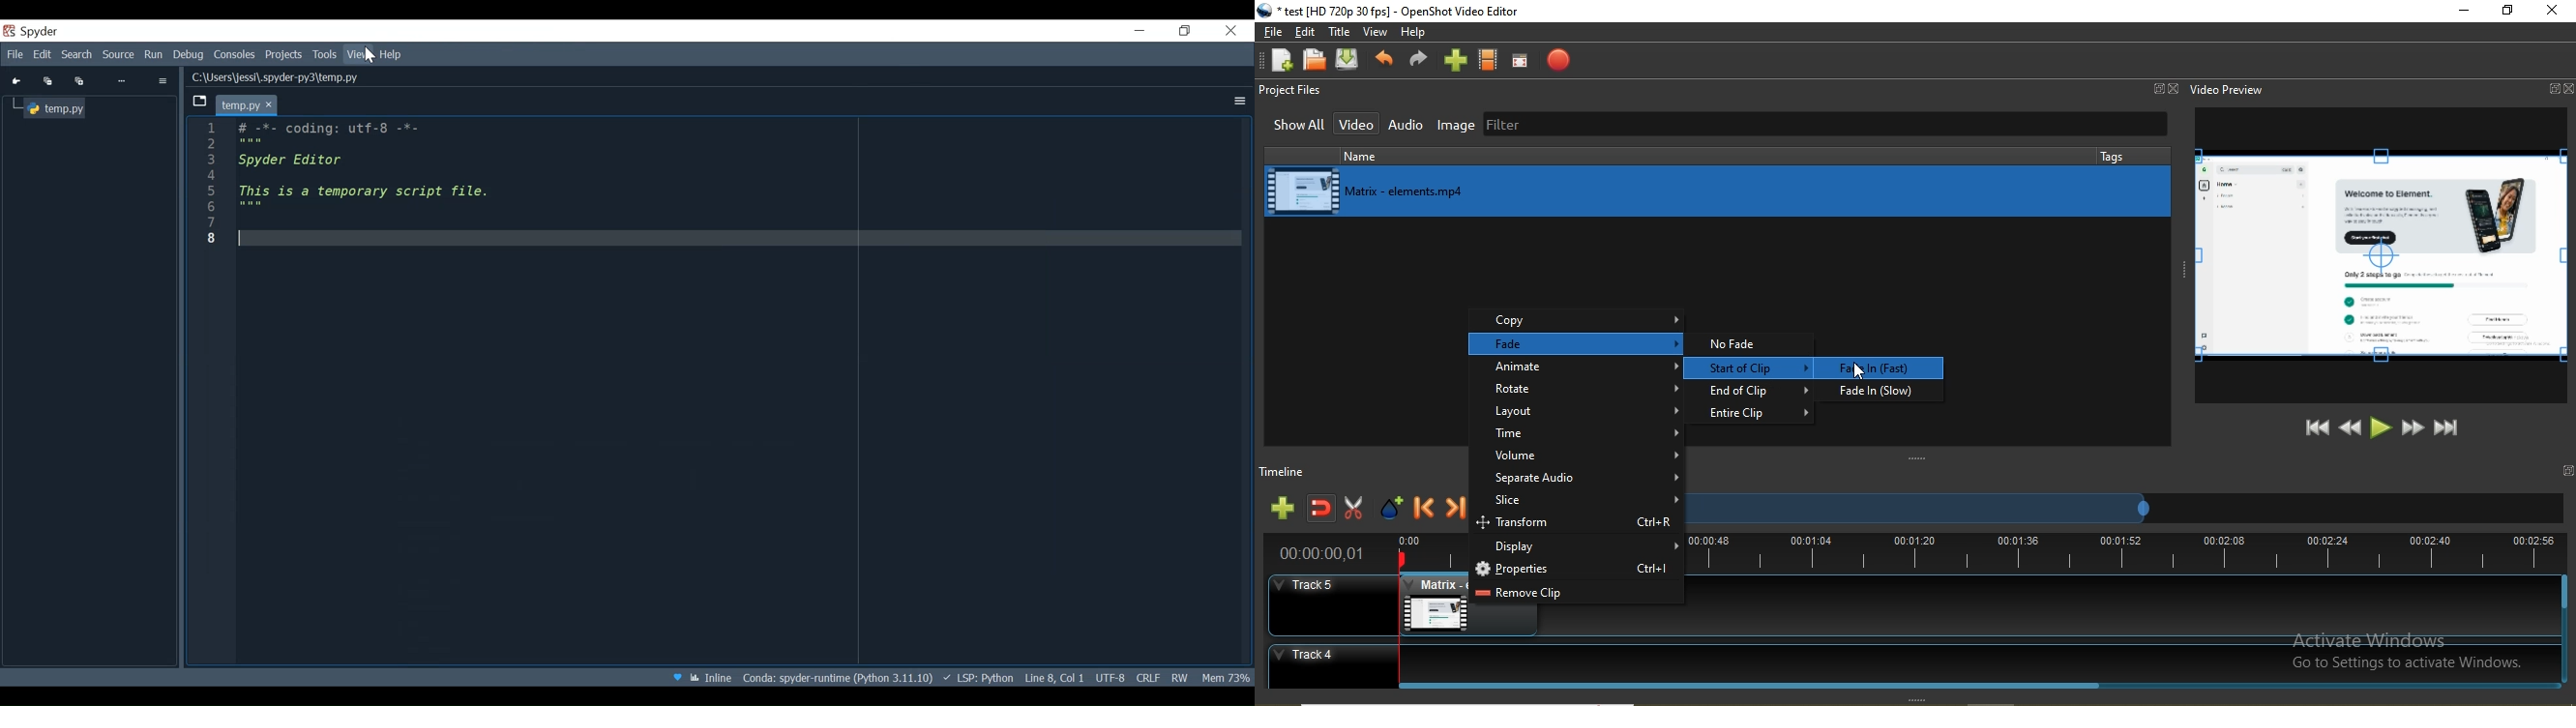 The width and height of the screenshot is (2576, 728). Describe the element at coordinates (1233, 31) in the screenshot. I see `Close` at that location.